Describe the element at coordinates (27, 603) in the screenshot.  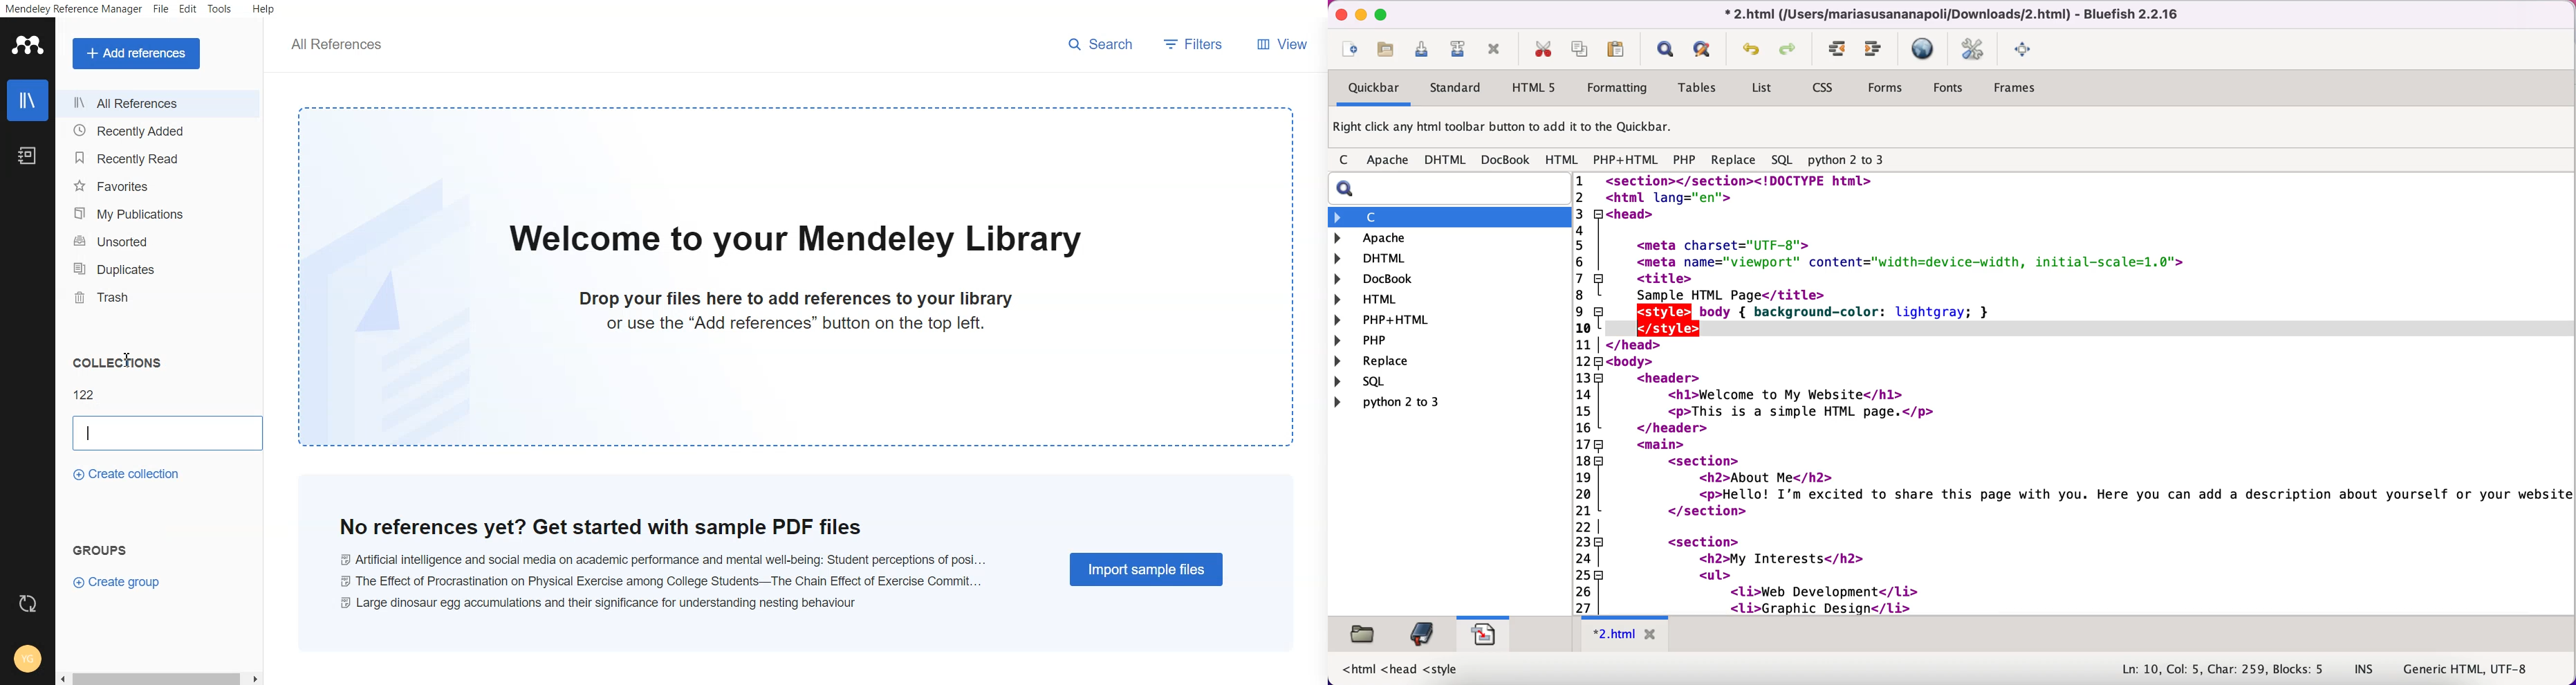
I see `Refresh` at that location.